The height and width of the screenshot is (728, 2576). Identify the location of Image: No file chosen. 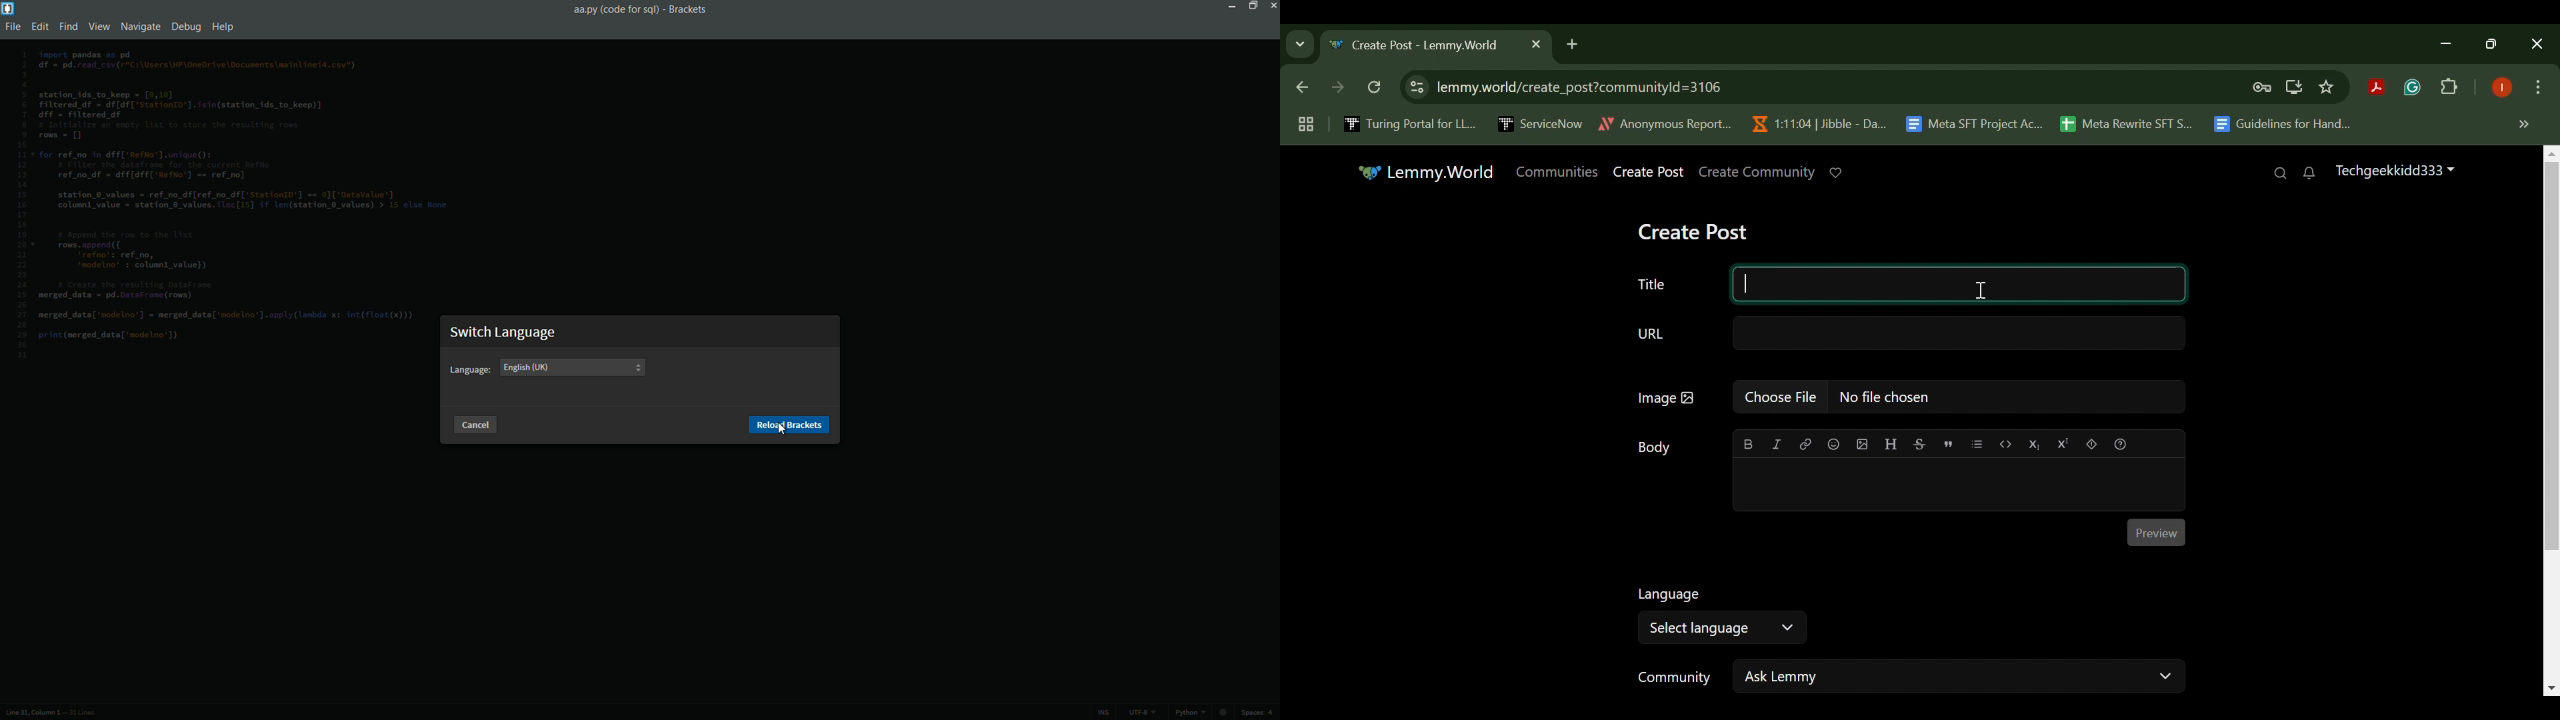
(1910, 400).